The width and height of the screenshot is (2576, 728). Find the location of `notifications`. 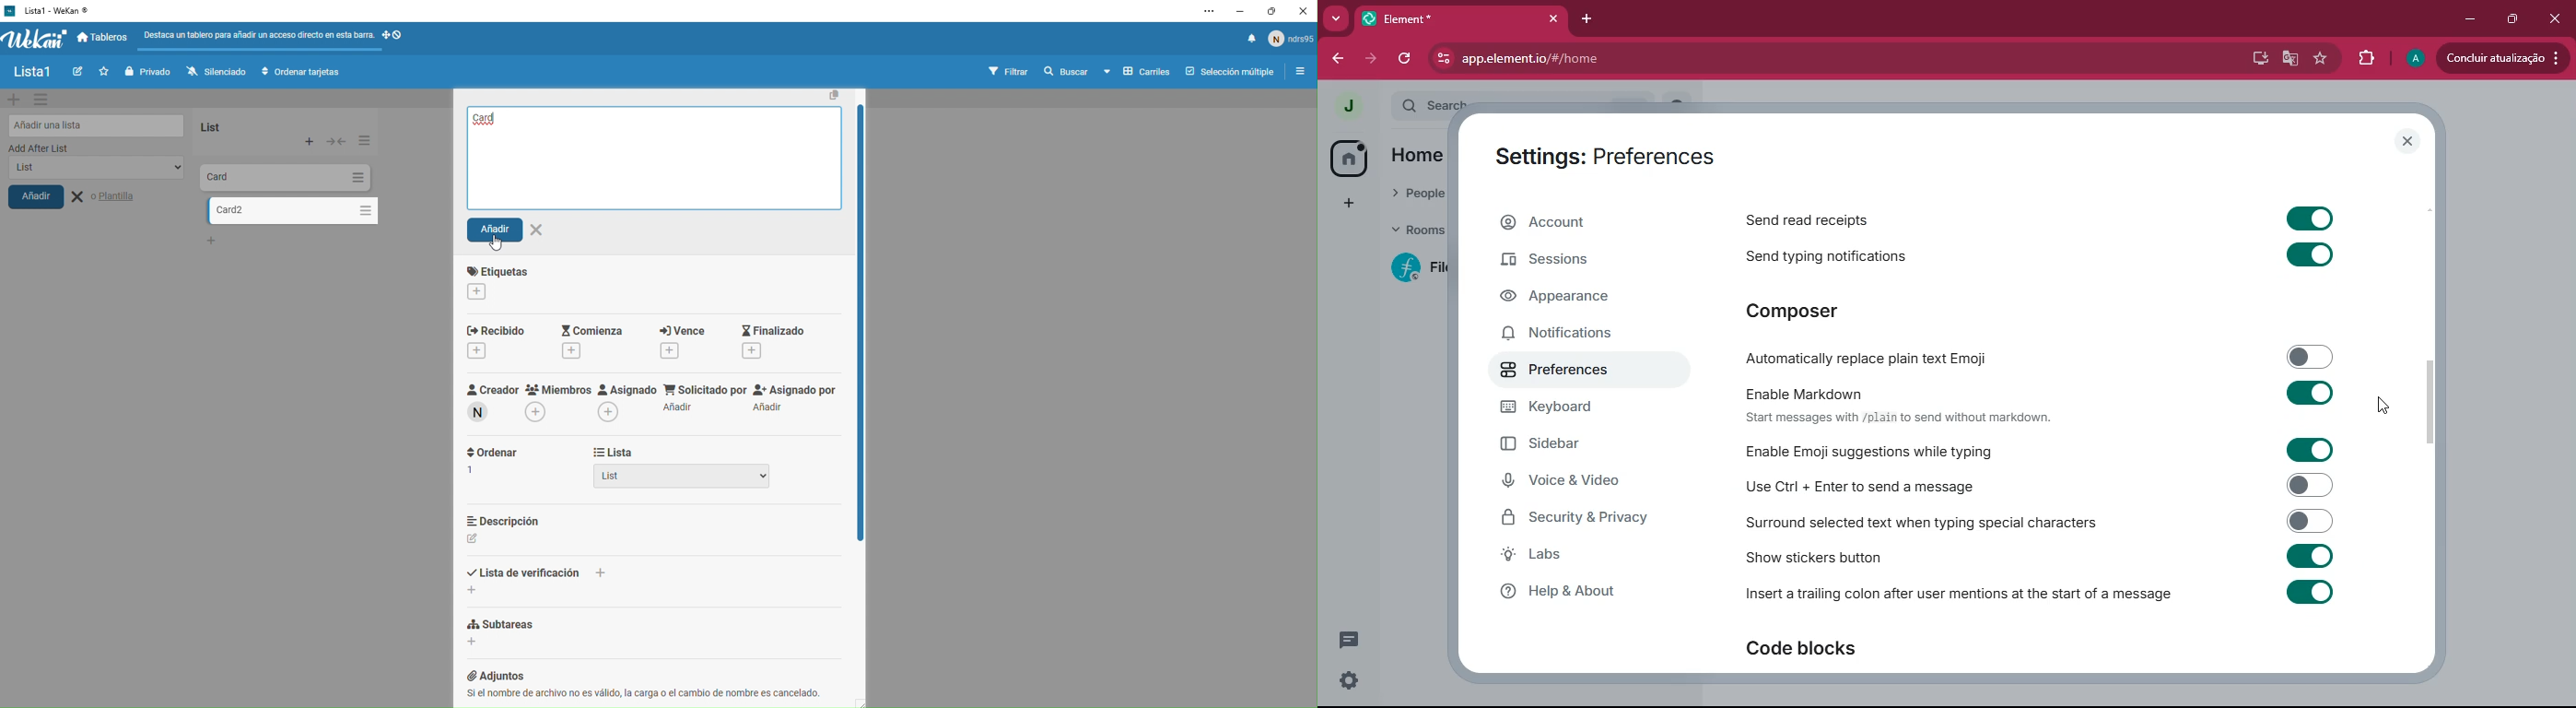

notifications is located at coordinates (1573, 336).